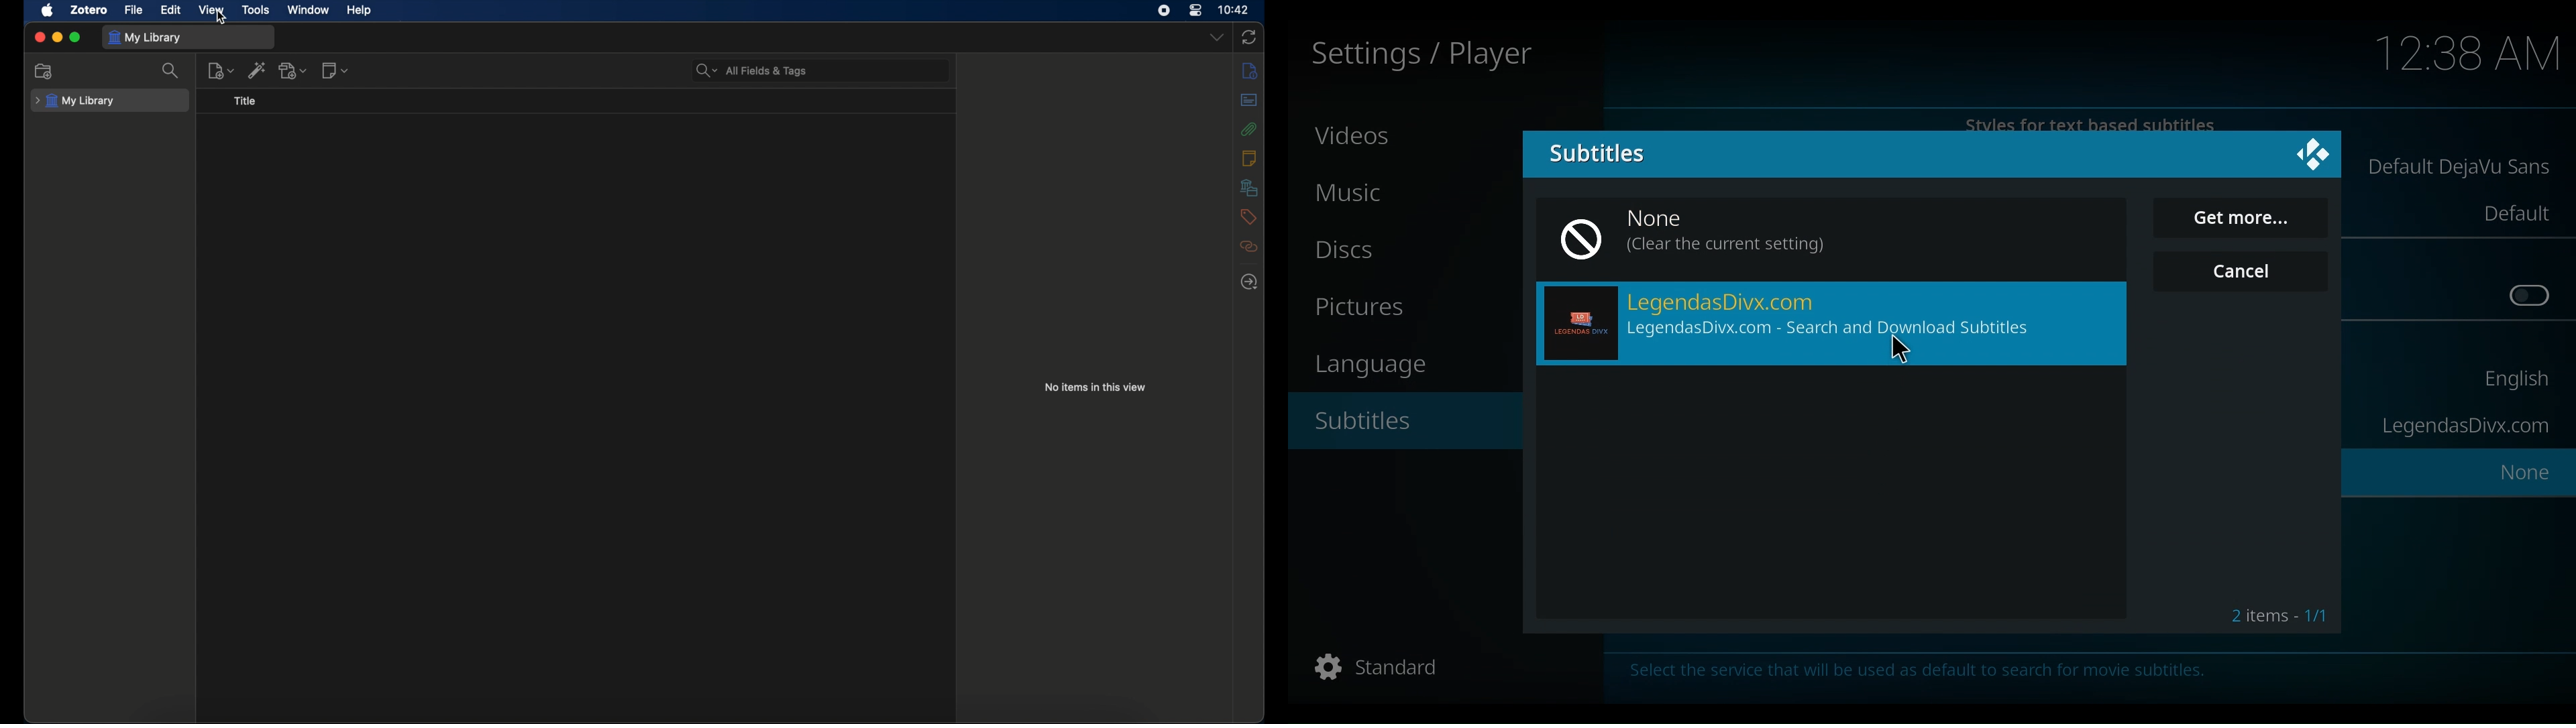 This screenshot has width=2576, height=728. What do you see at coordinates (2260, 221) in the screenshot?
I see `Cursor` at bounding box center [2260, 221].